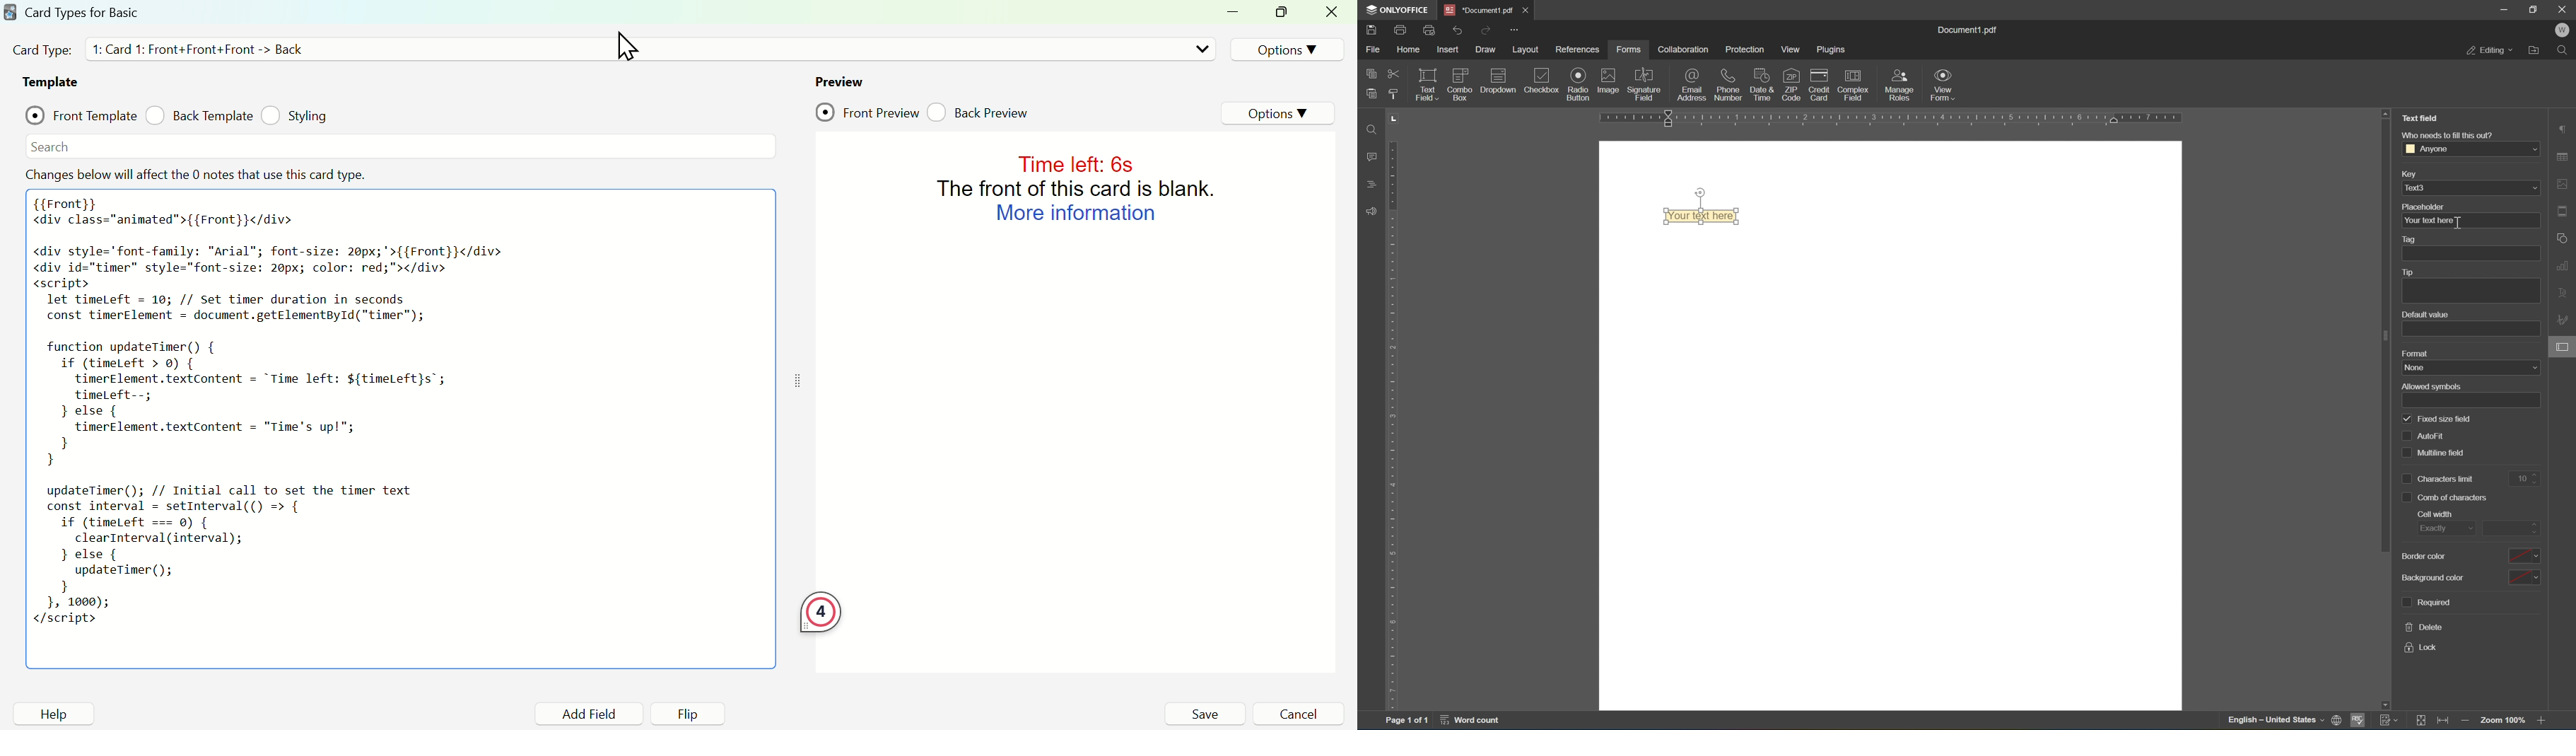  What do you see at coordinates (1334, 13) in the screenshot?
I see `Close` at bounding box center [1334, 13].